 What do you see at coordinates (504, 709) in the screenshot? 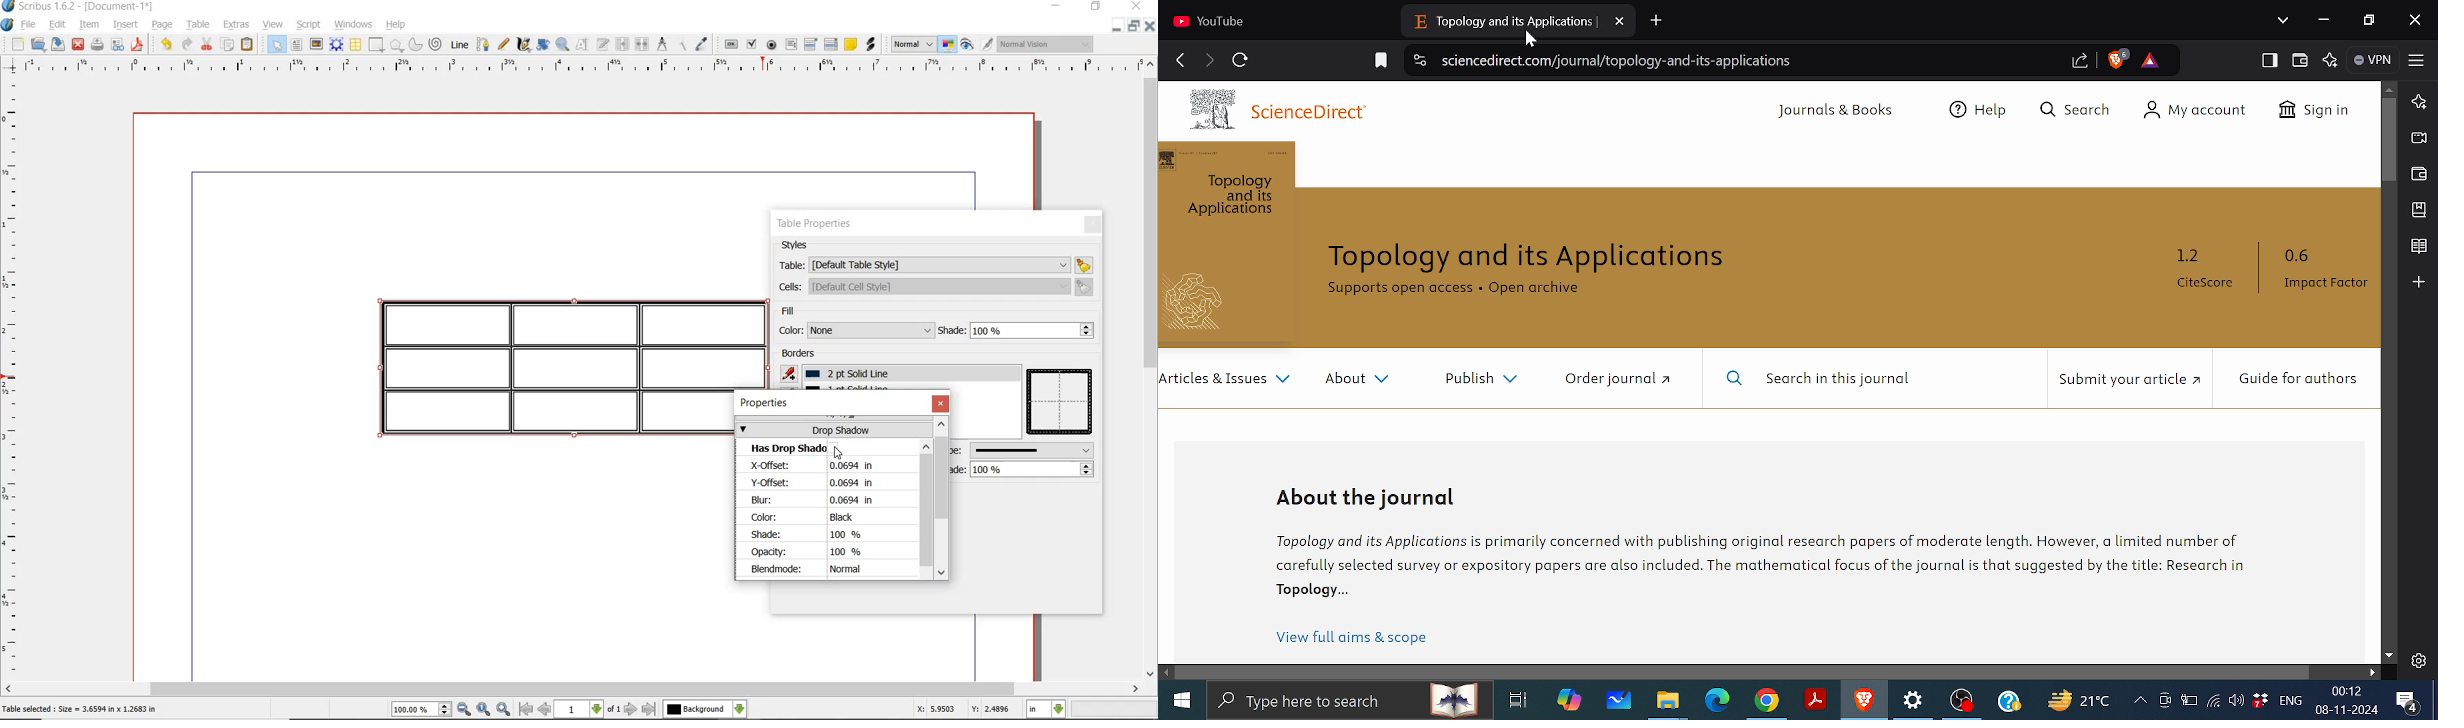
I see `zoom in` at bounding box center [504, 709].